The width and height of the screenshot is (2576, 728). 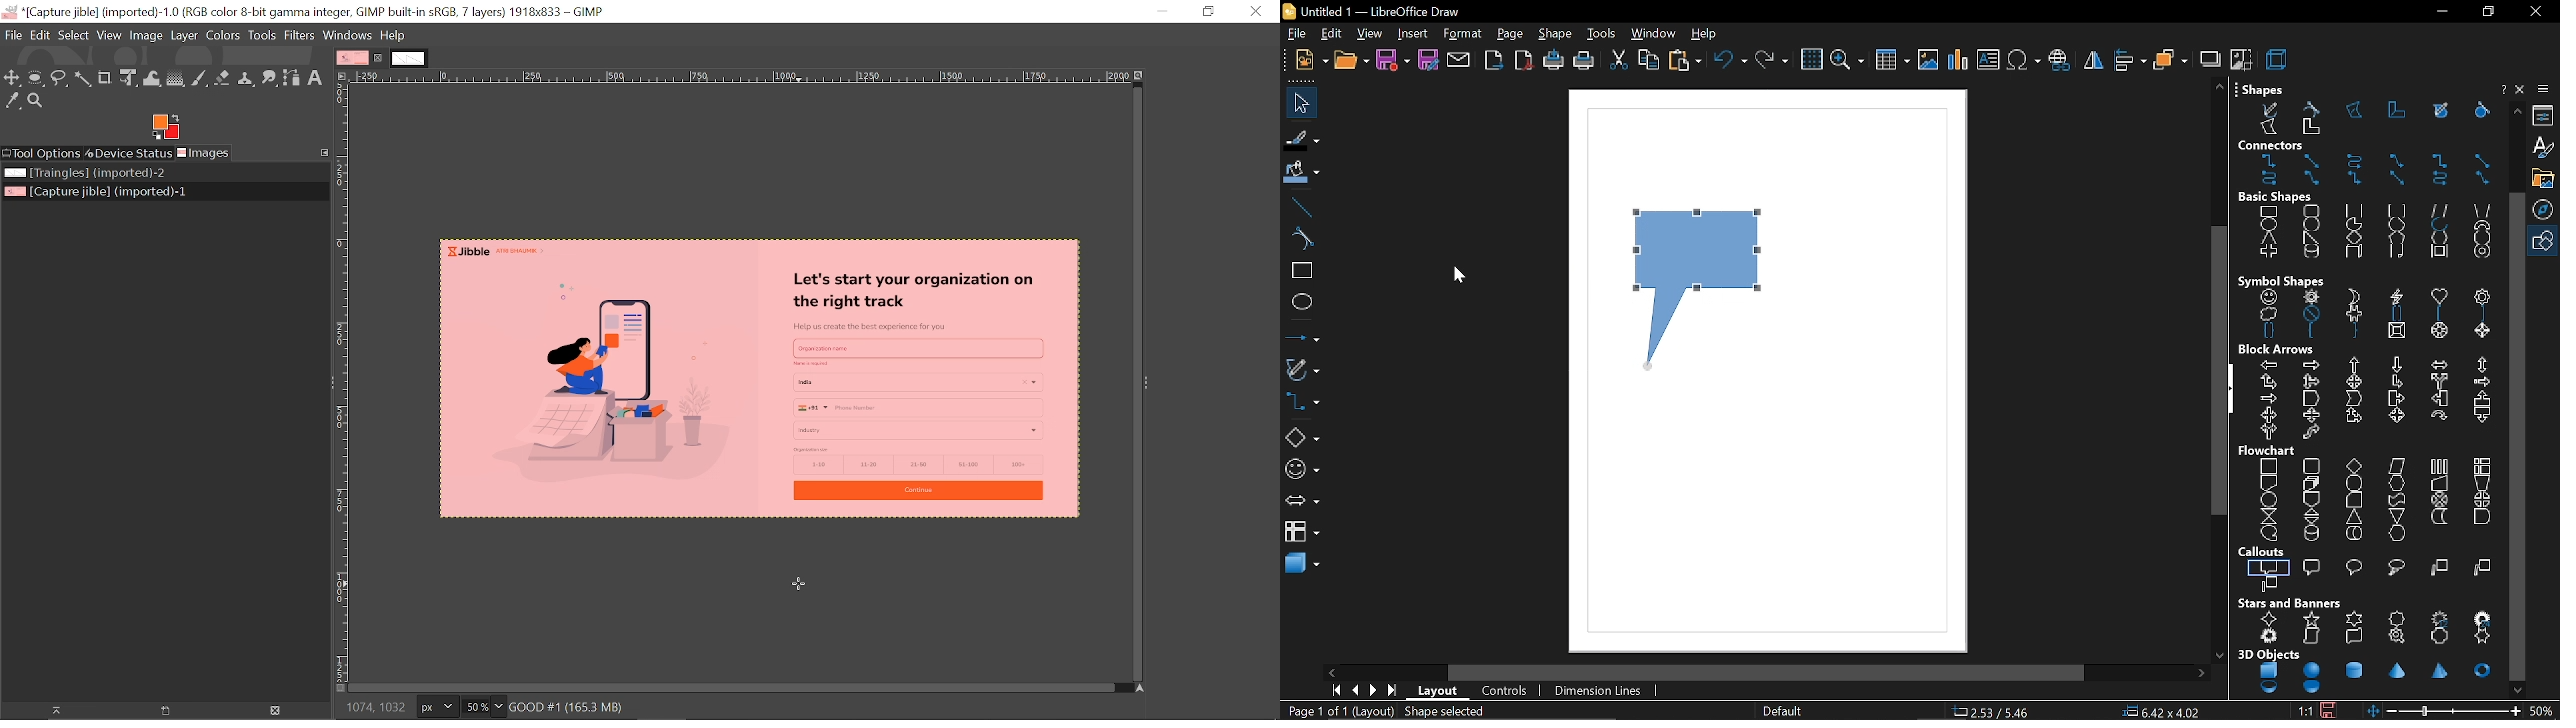 I want to click on export, so click(x=1494, y=62).